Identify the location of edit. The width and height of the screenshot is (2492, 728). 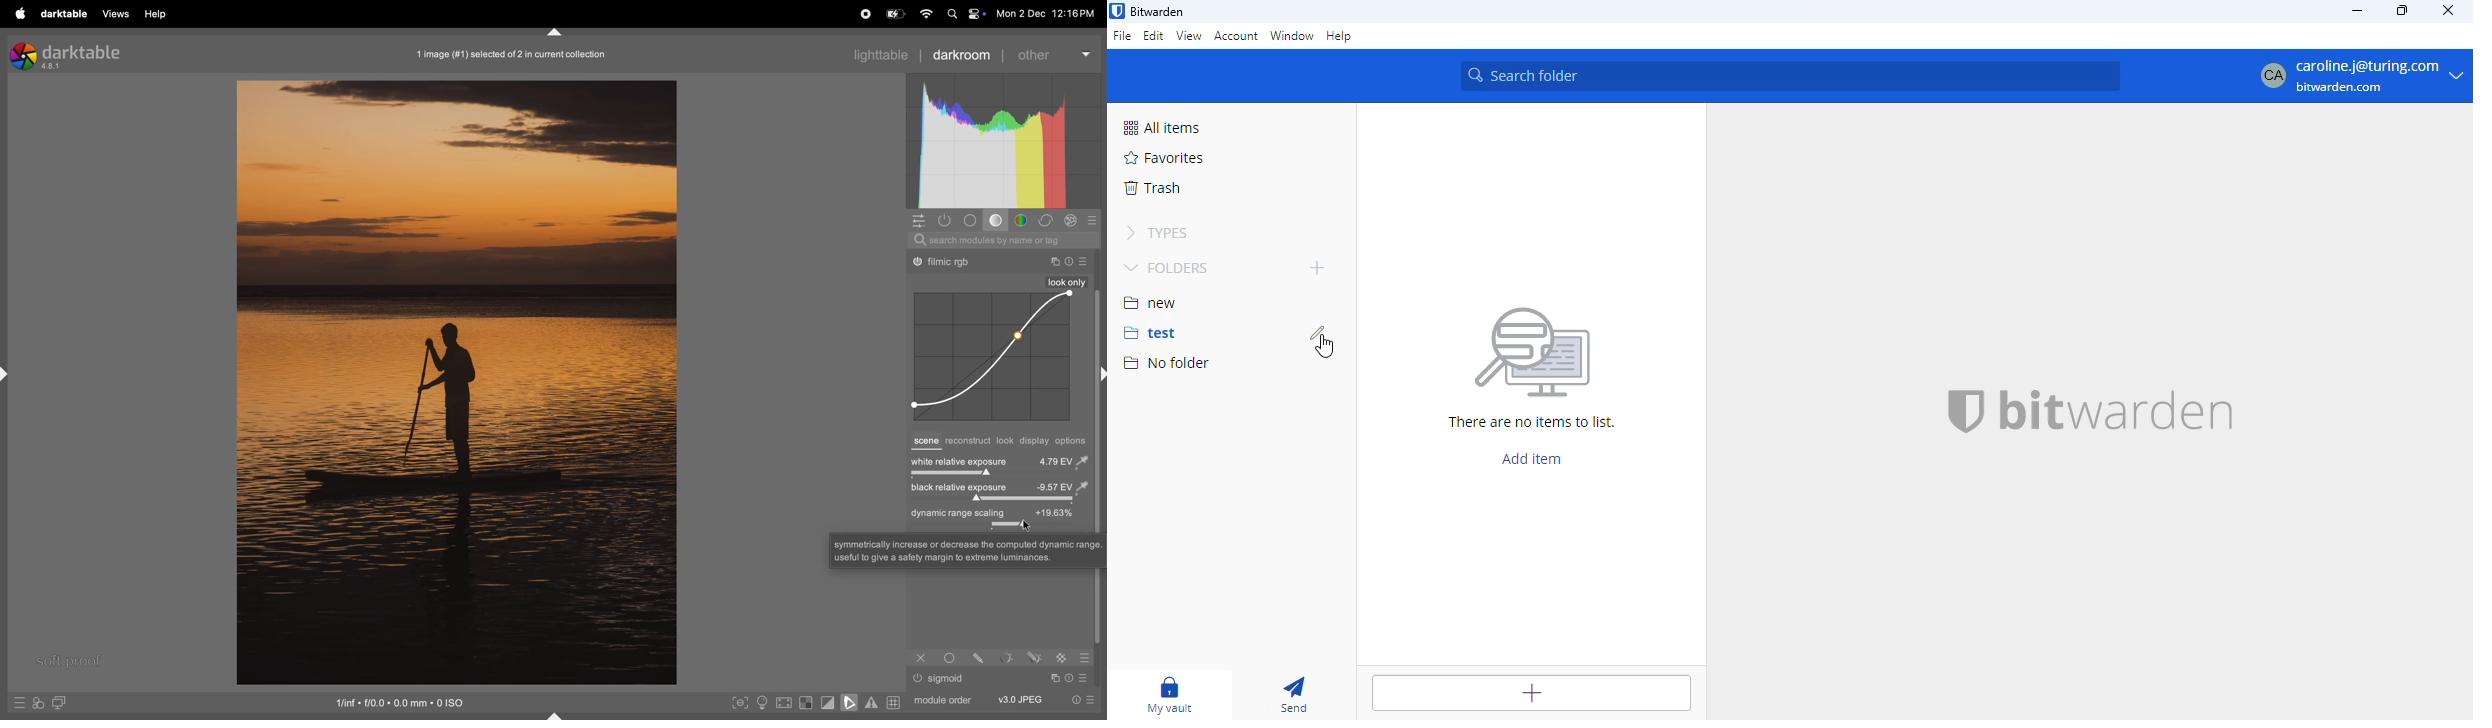
(1317, 332).